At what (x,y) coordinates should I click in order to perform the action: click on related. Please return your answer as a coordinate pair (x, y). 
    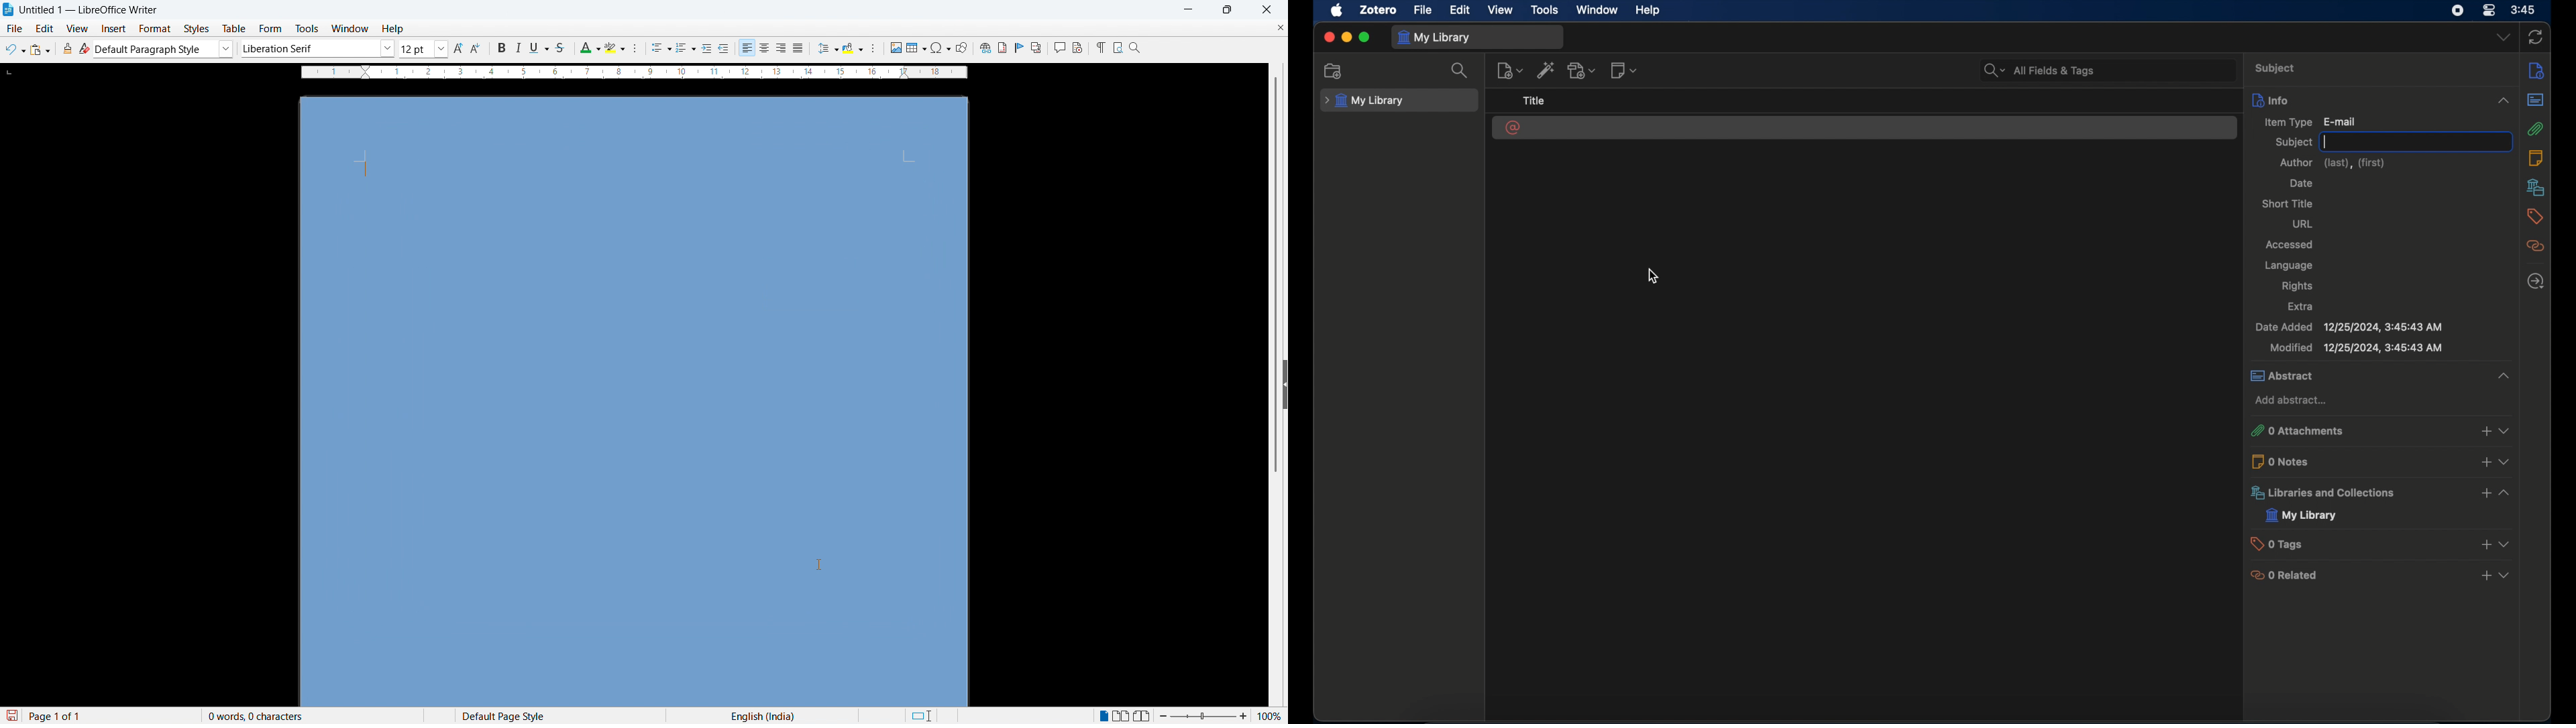
    Looking at the image, I should click on (2536, 246).